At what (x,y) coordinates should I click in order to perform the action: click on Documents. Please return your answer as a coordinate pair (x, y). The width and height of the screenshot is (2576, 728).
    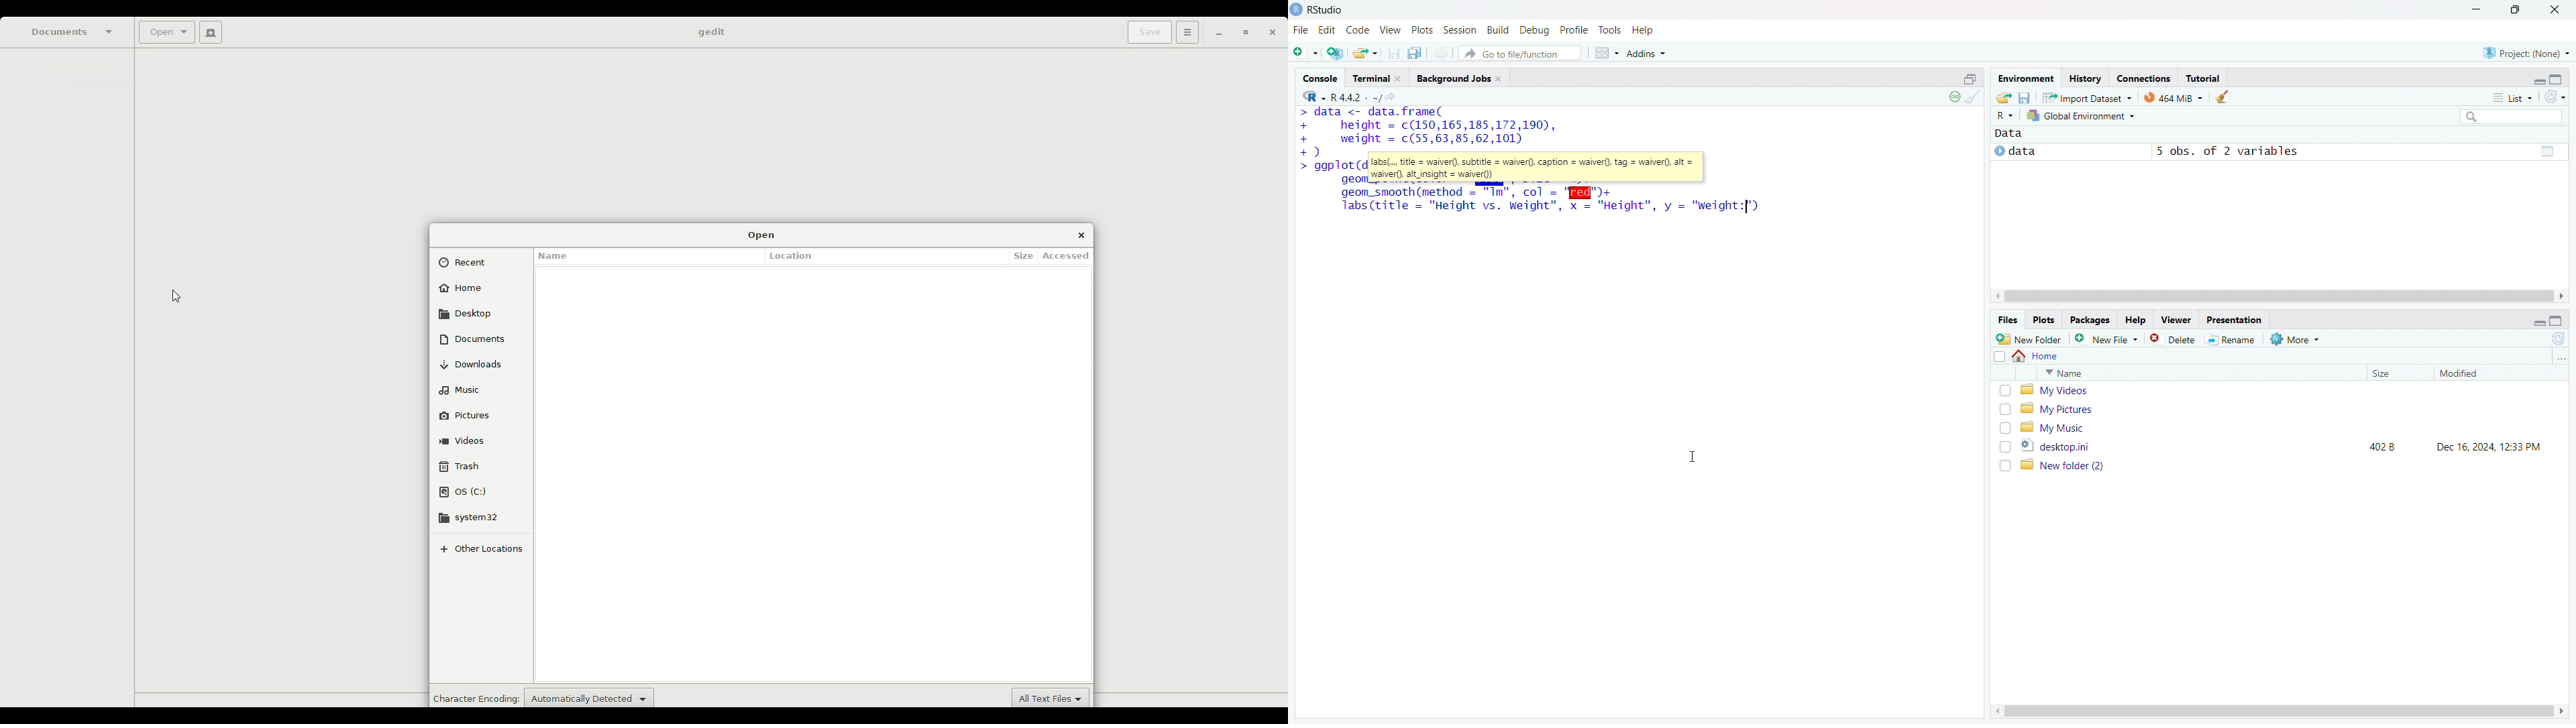
    Looking at the image, I should click on (472, 339).